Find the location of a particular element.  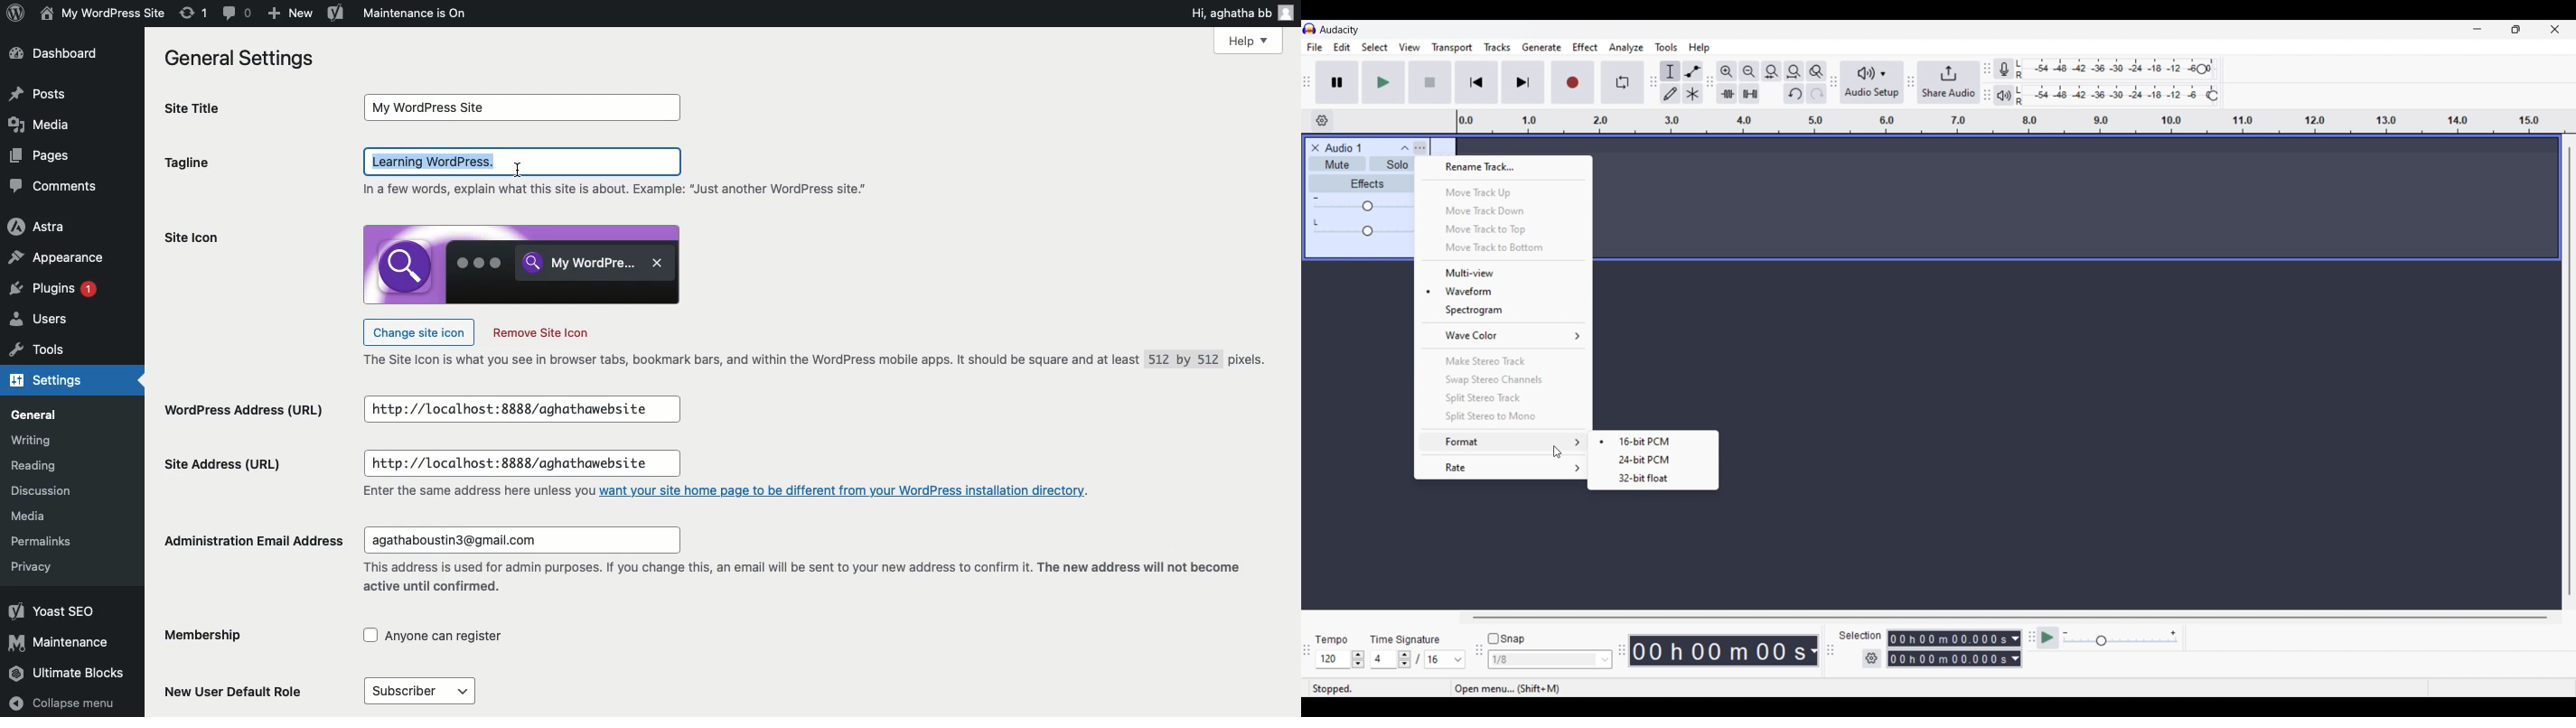

Ultimate blocks is located at coordinates (69, 675).